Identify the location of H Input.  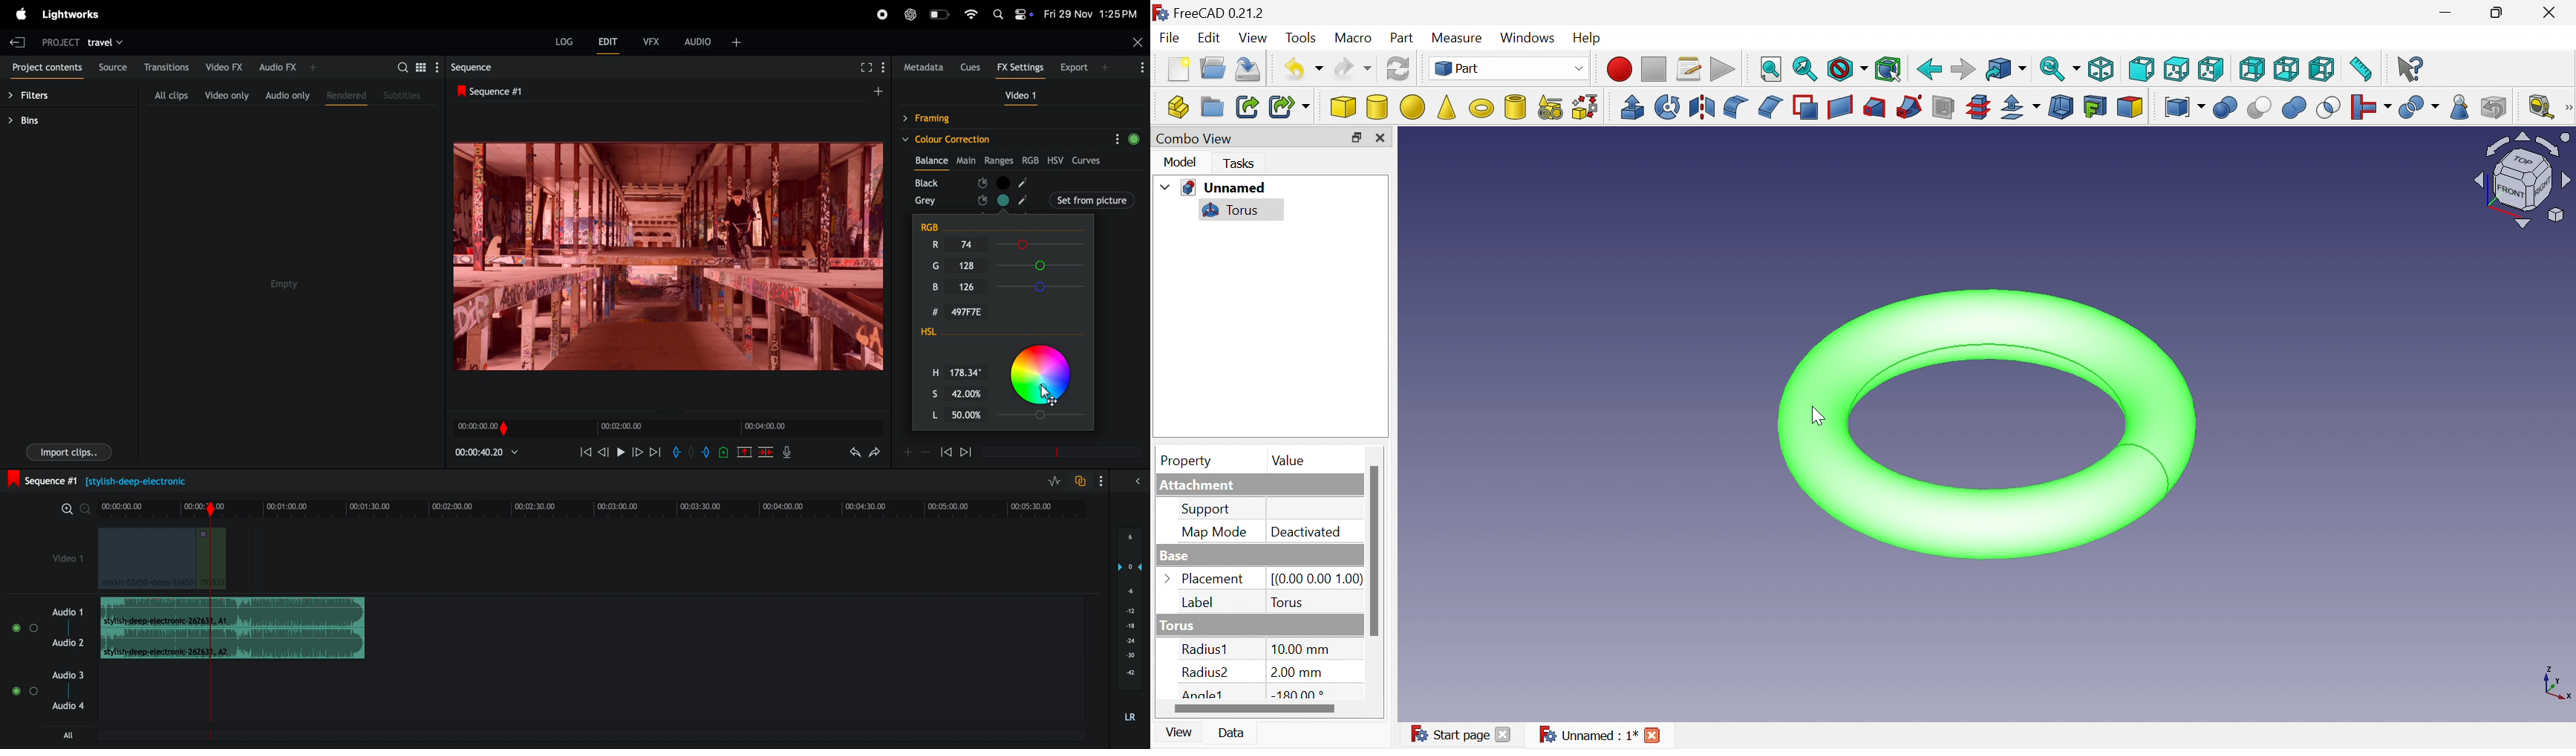
(969, 371).